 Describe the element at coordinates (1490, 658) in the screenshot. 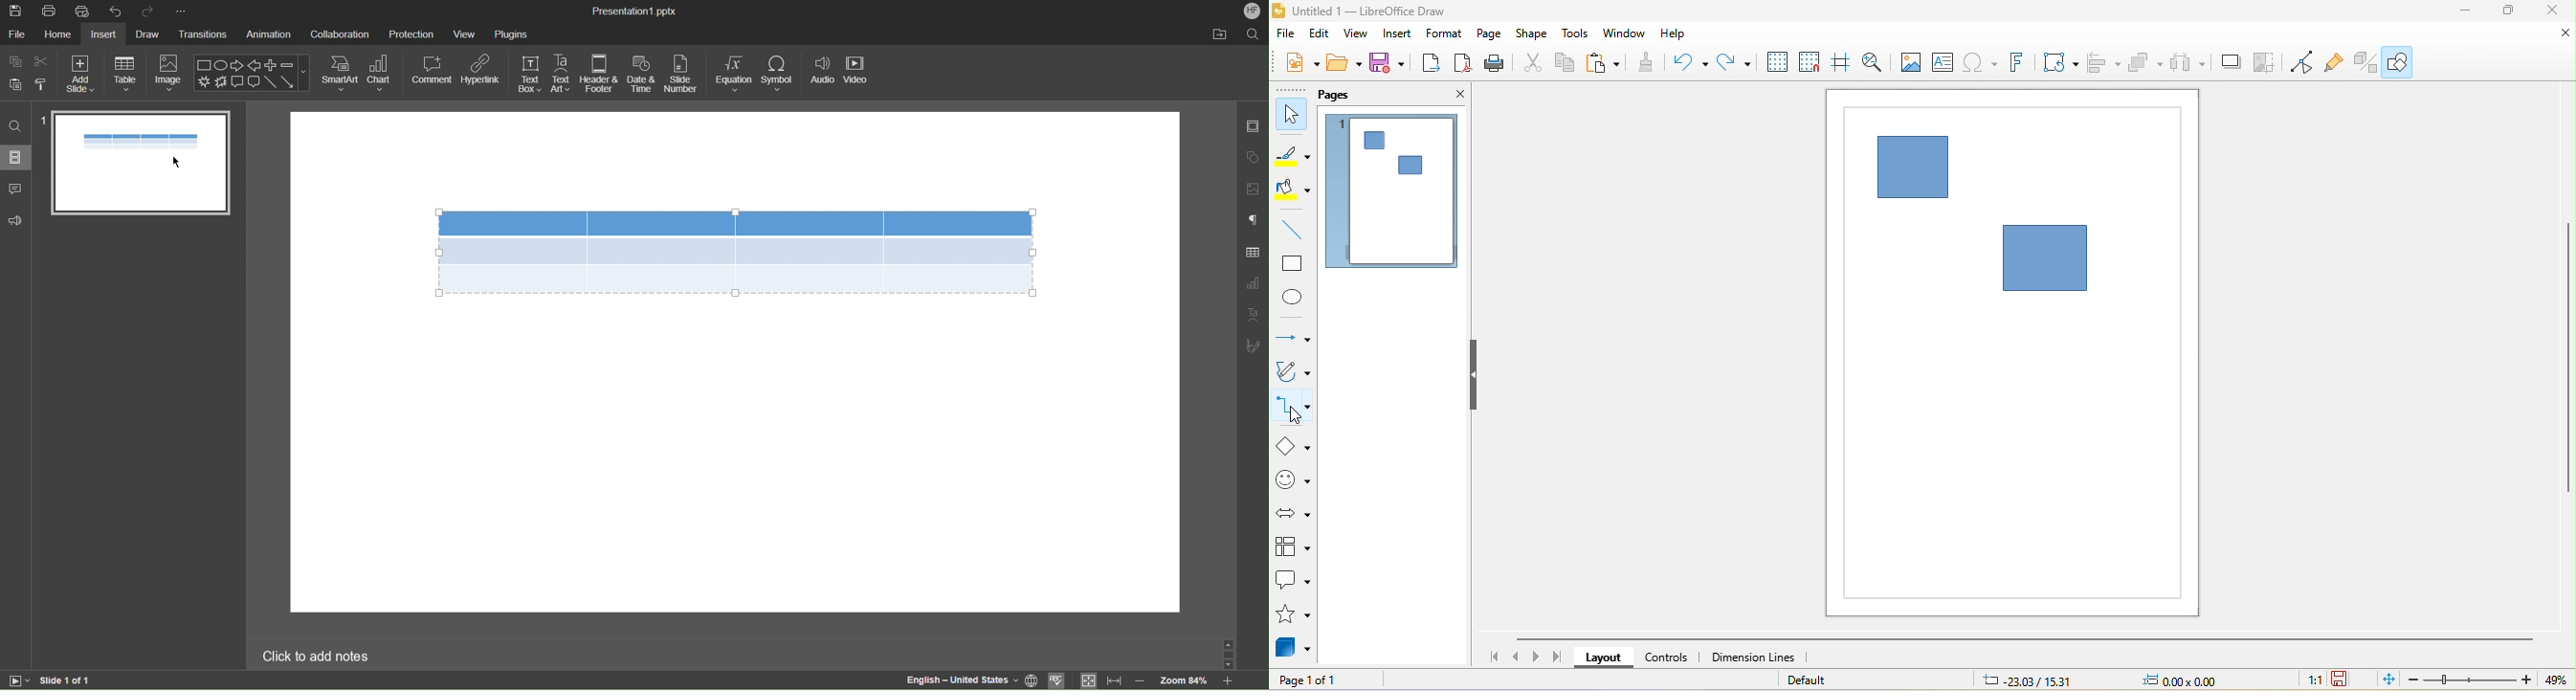

I see `scroll to first page` at that location.